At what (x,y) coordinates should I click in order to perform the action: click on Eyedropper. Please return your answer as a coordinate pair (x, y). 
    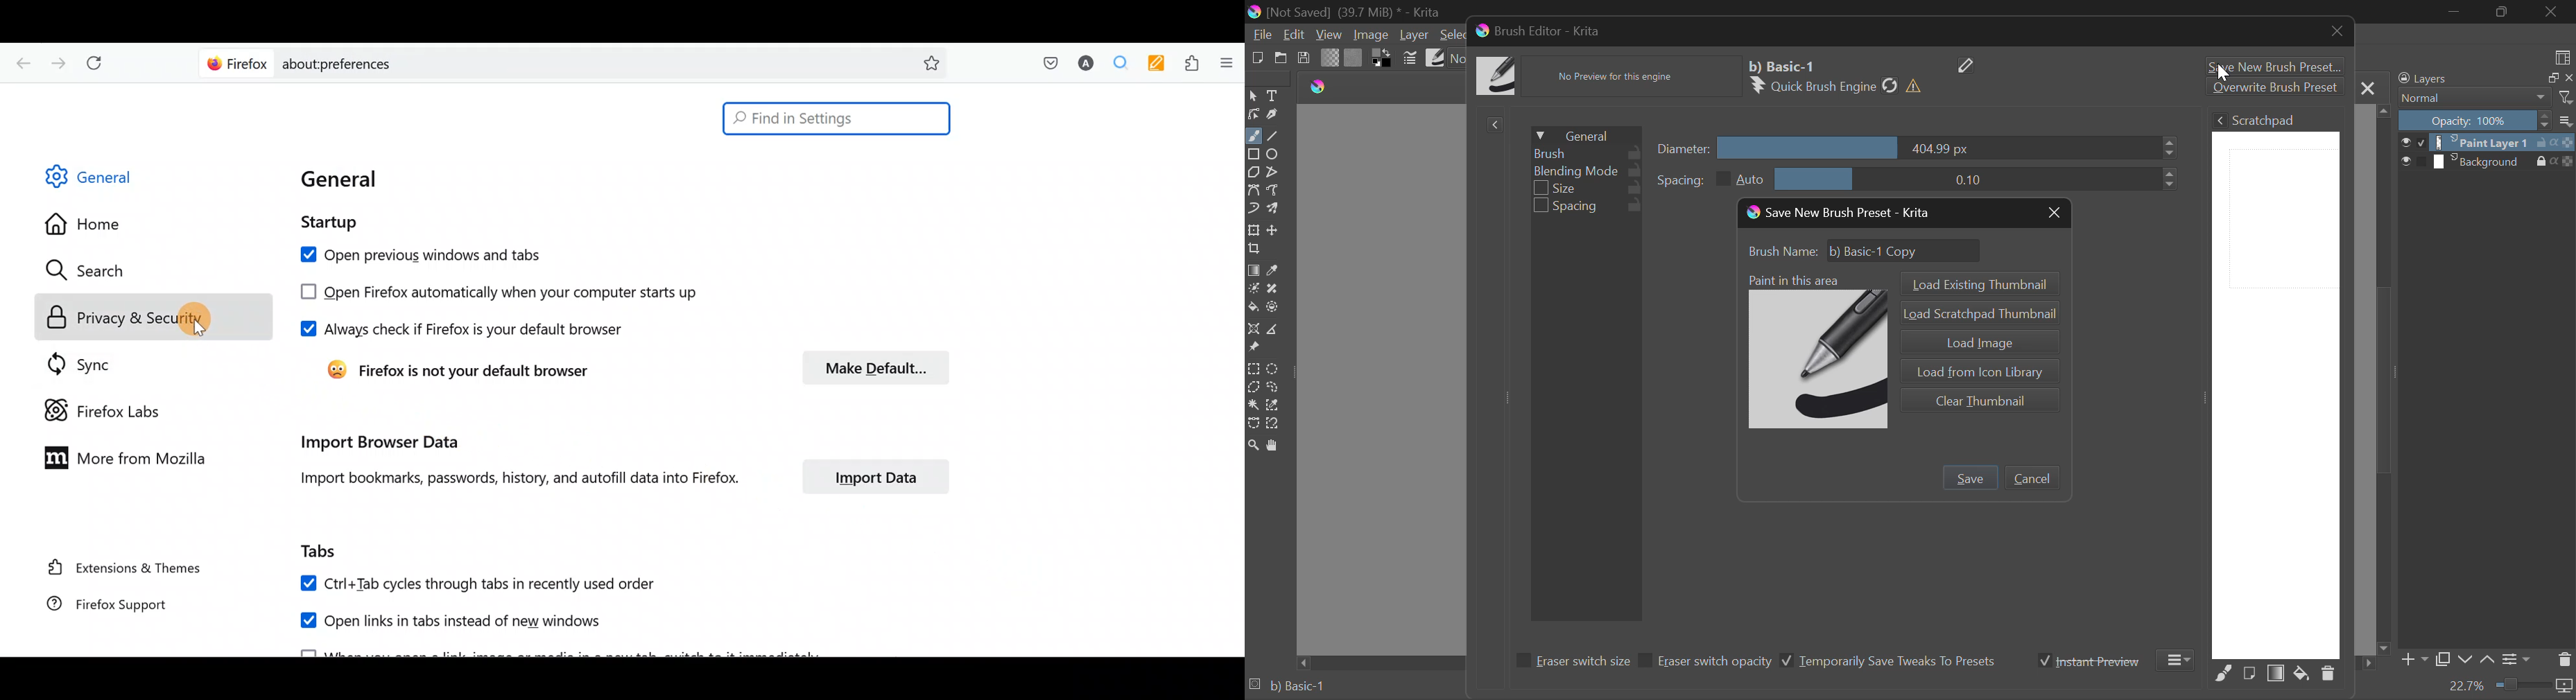
    Looking at the image, I should click on (1275, 270).